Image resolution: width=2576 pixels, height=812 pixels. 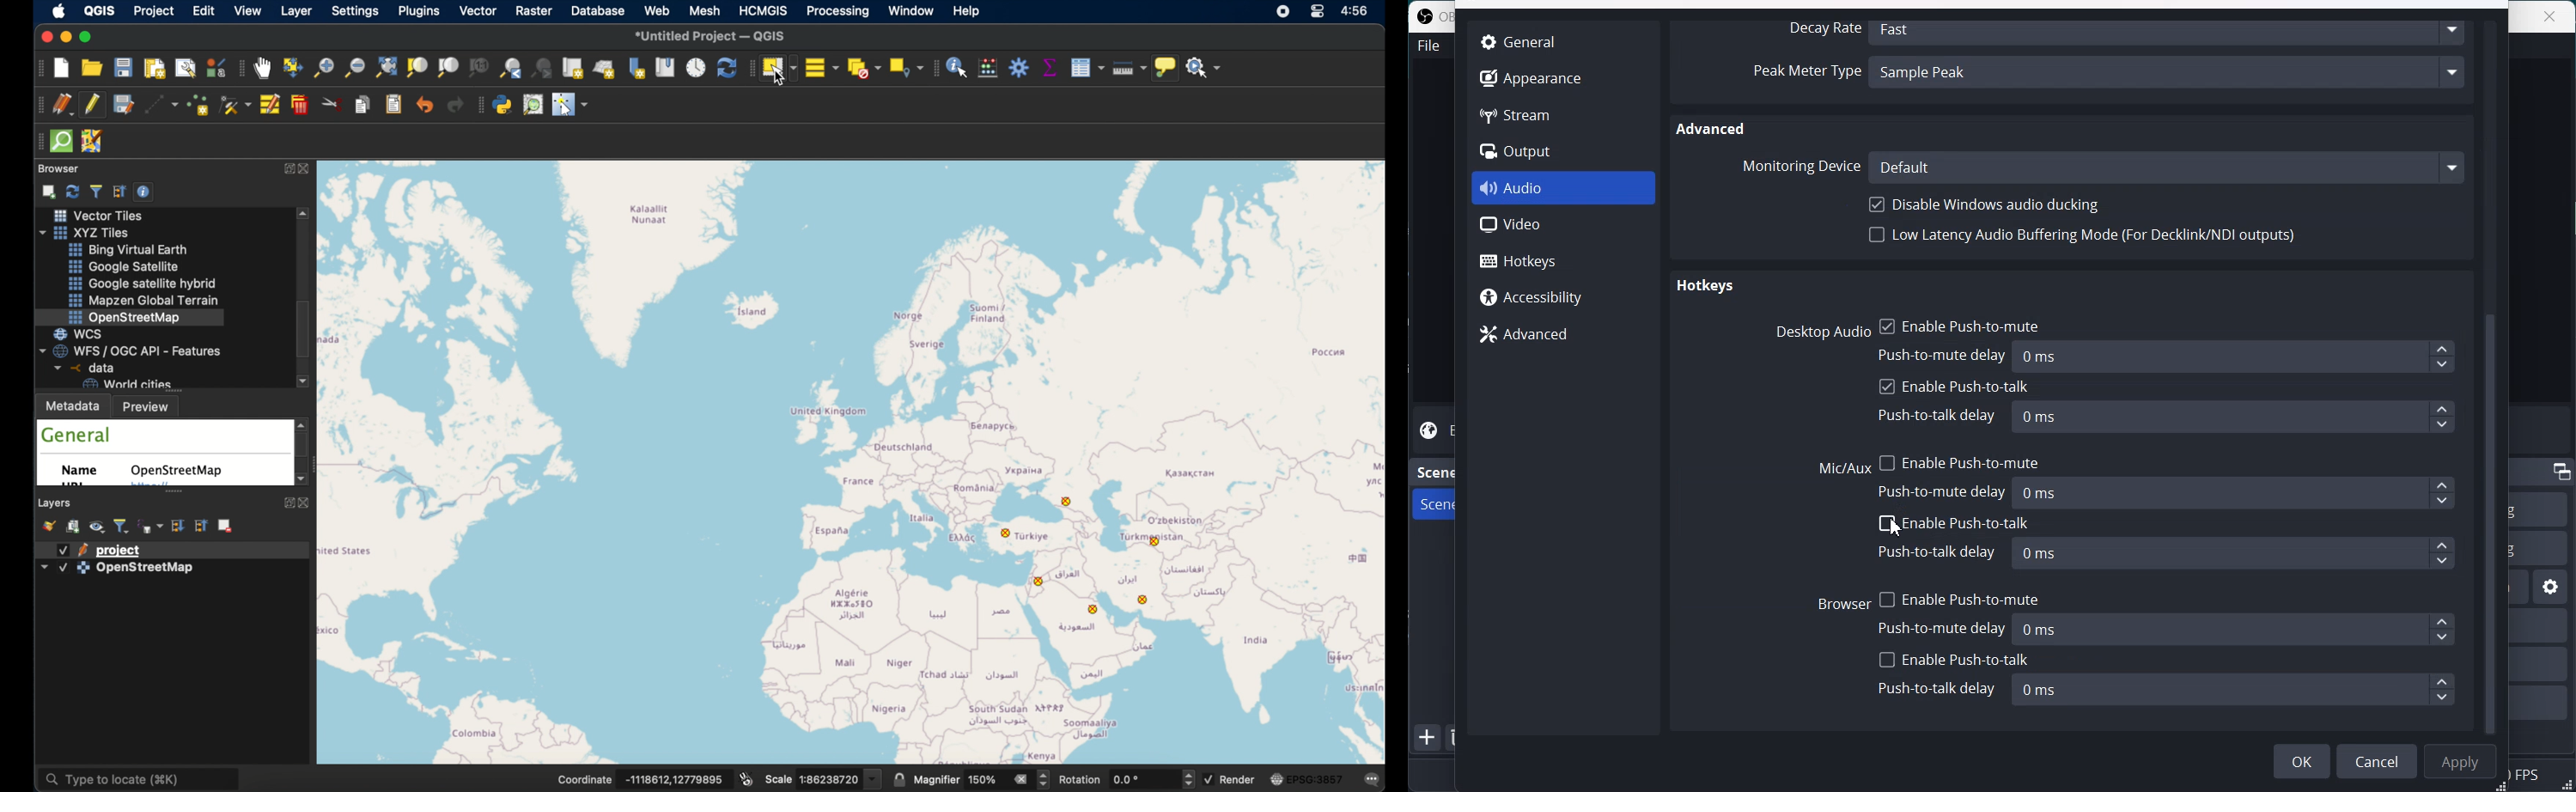 I want to click on scale, so click(x=777, y=781).